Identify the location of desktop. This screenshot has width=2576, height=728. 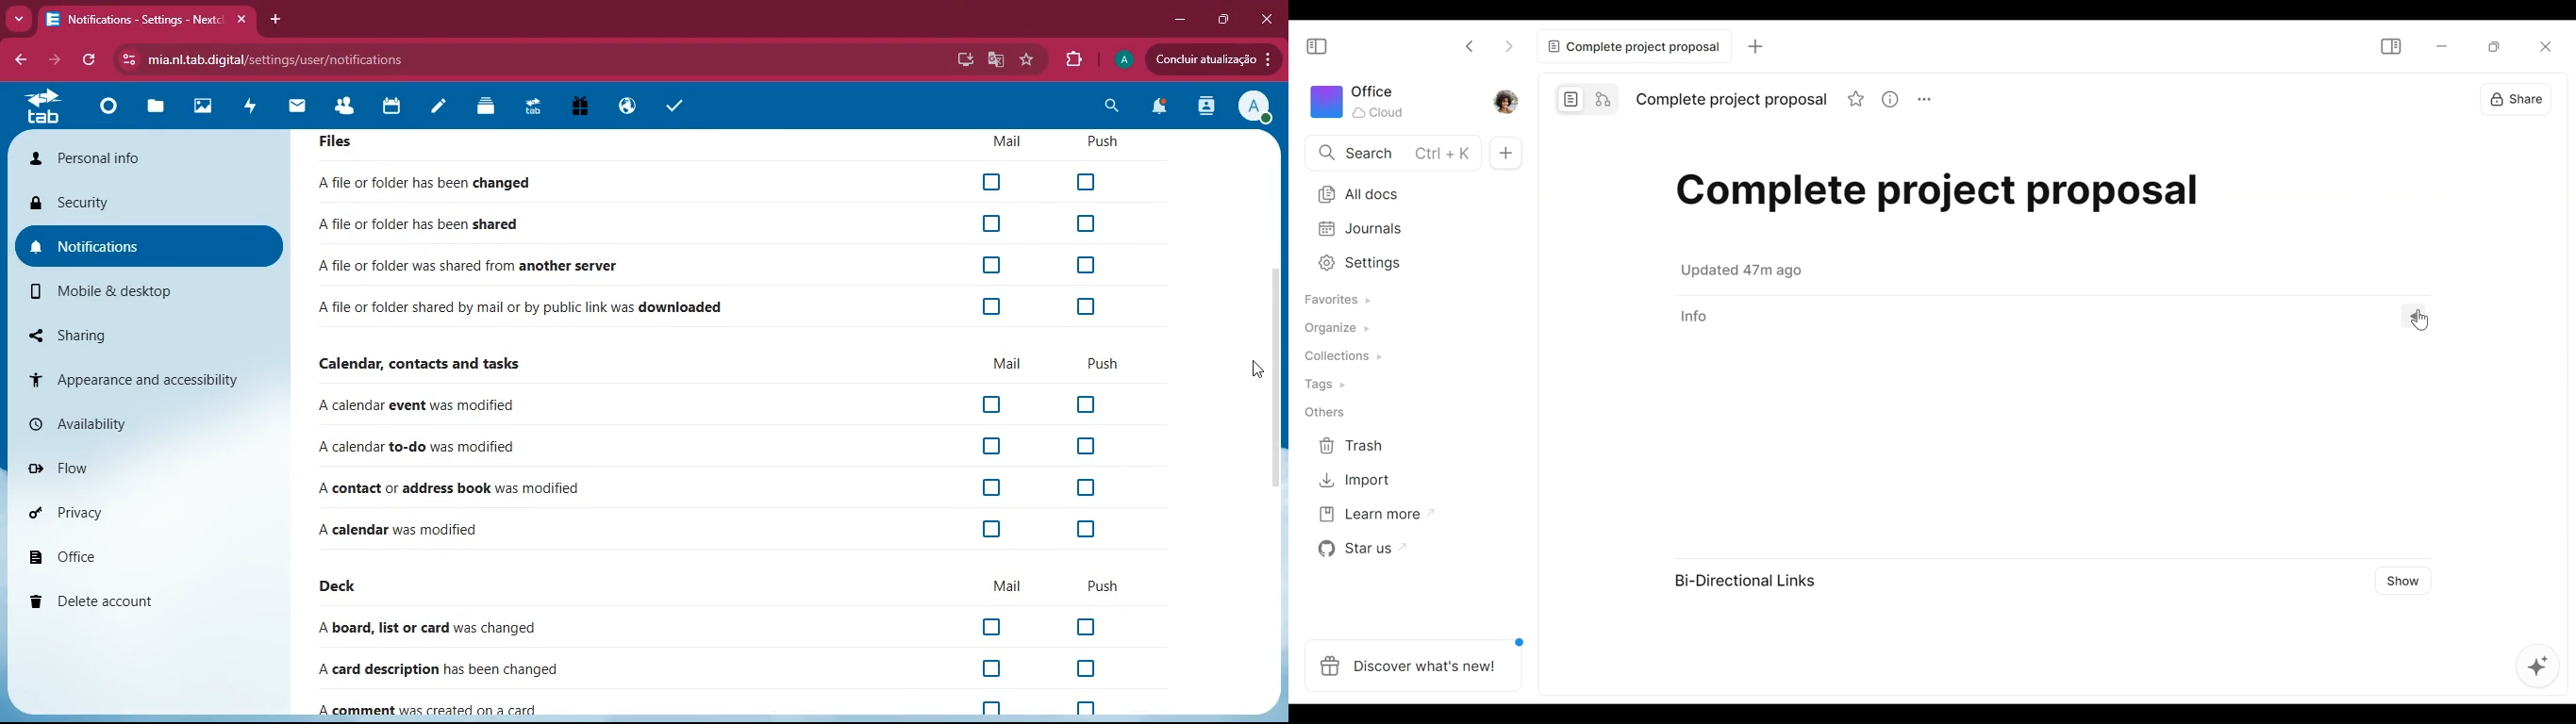
(962, 61).